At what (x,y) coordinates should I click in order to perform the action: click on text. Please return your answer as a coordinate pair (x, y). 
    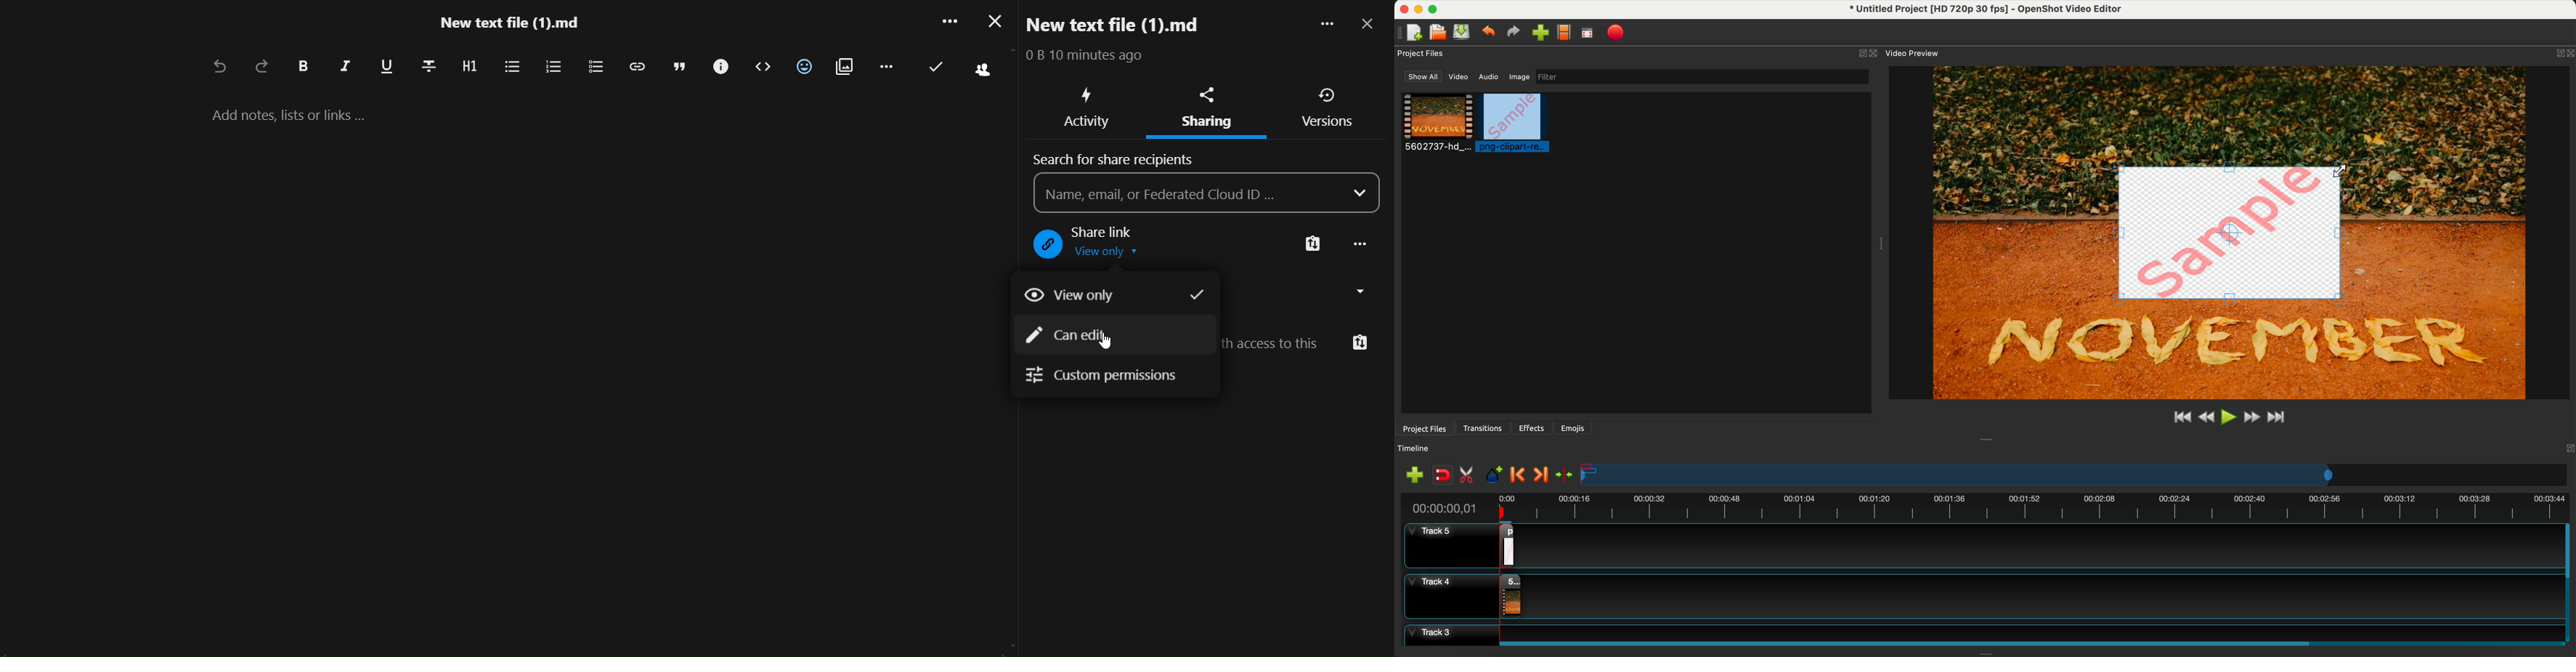
    Looking at the image, I should click on (1092, 57).